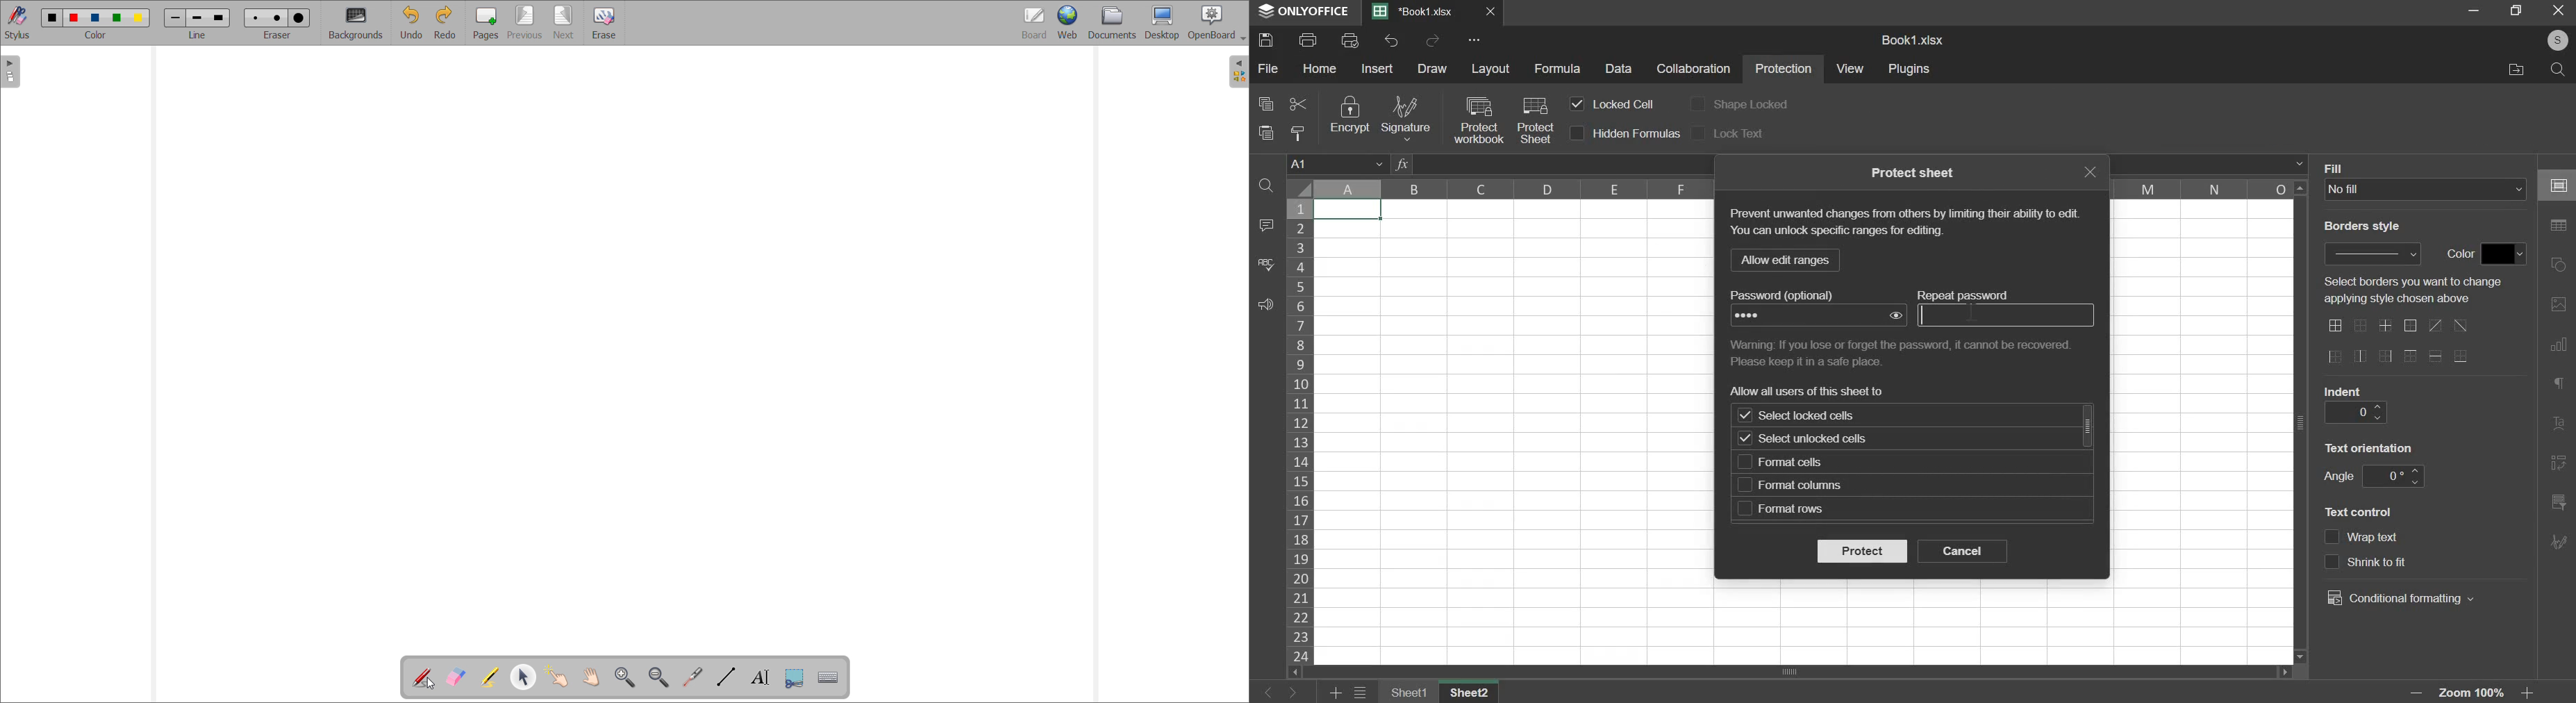  I want to click on Scroll bar, so click(2301, 422).